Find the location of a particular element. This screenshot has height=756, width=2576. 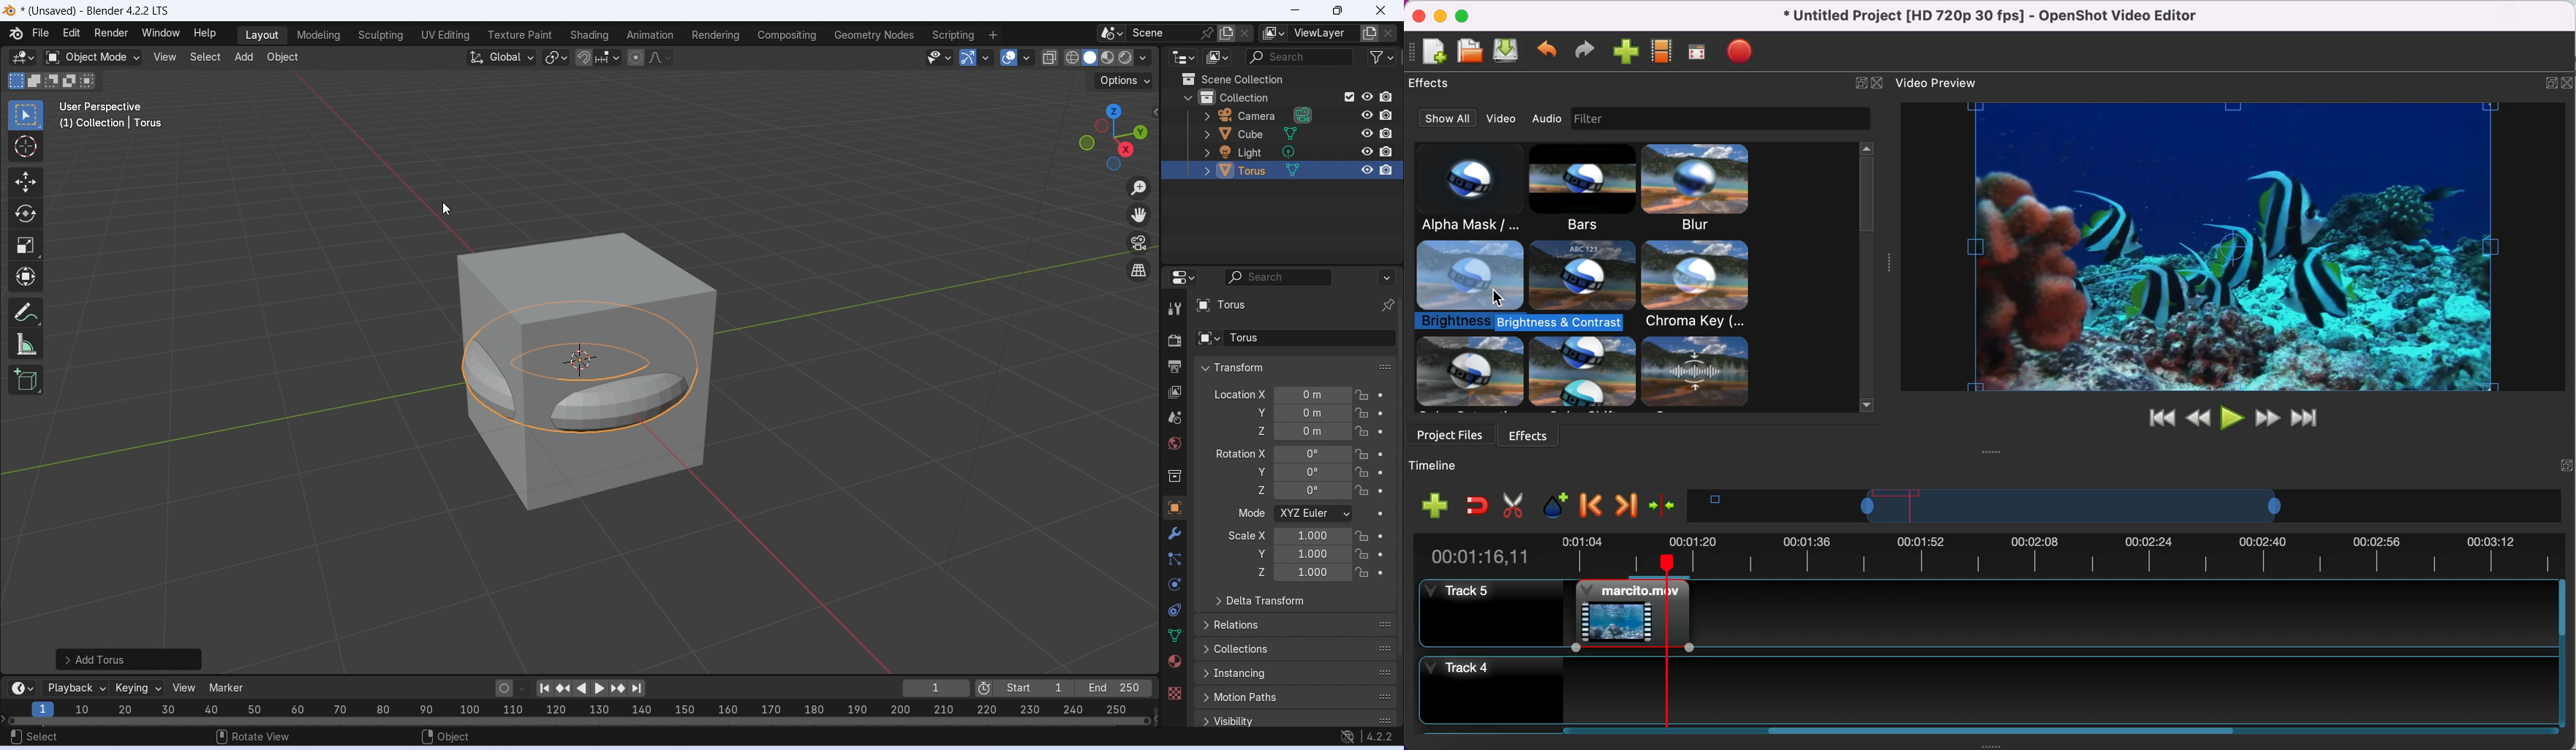

audio is located at coordinates (1546, 120).